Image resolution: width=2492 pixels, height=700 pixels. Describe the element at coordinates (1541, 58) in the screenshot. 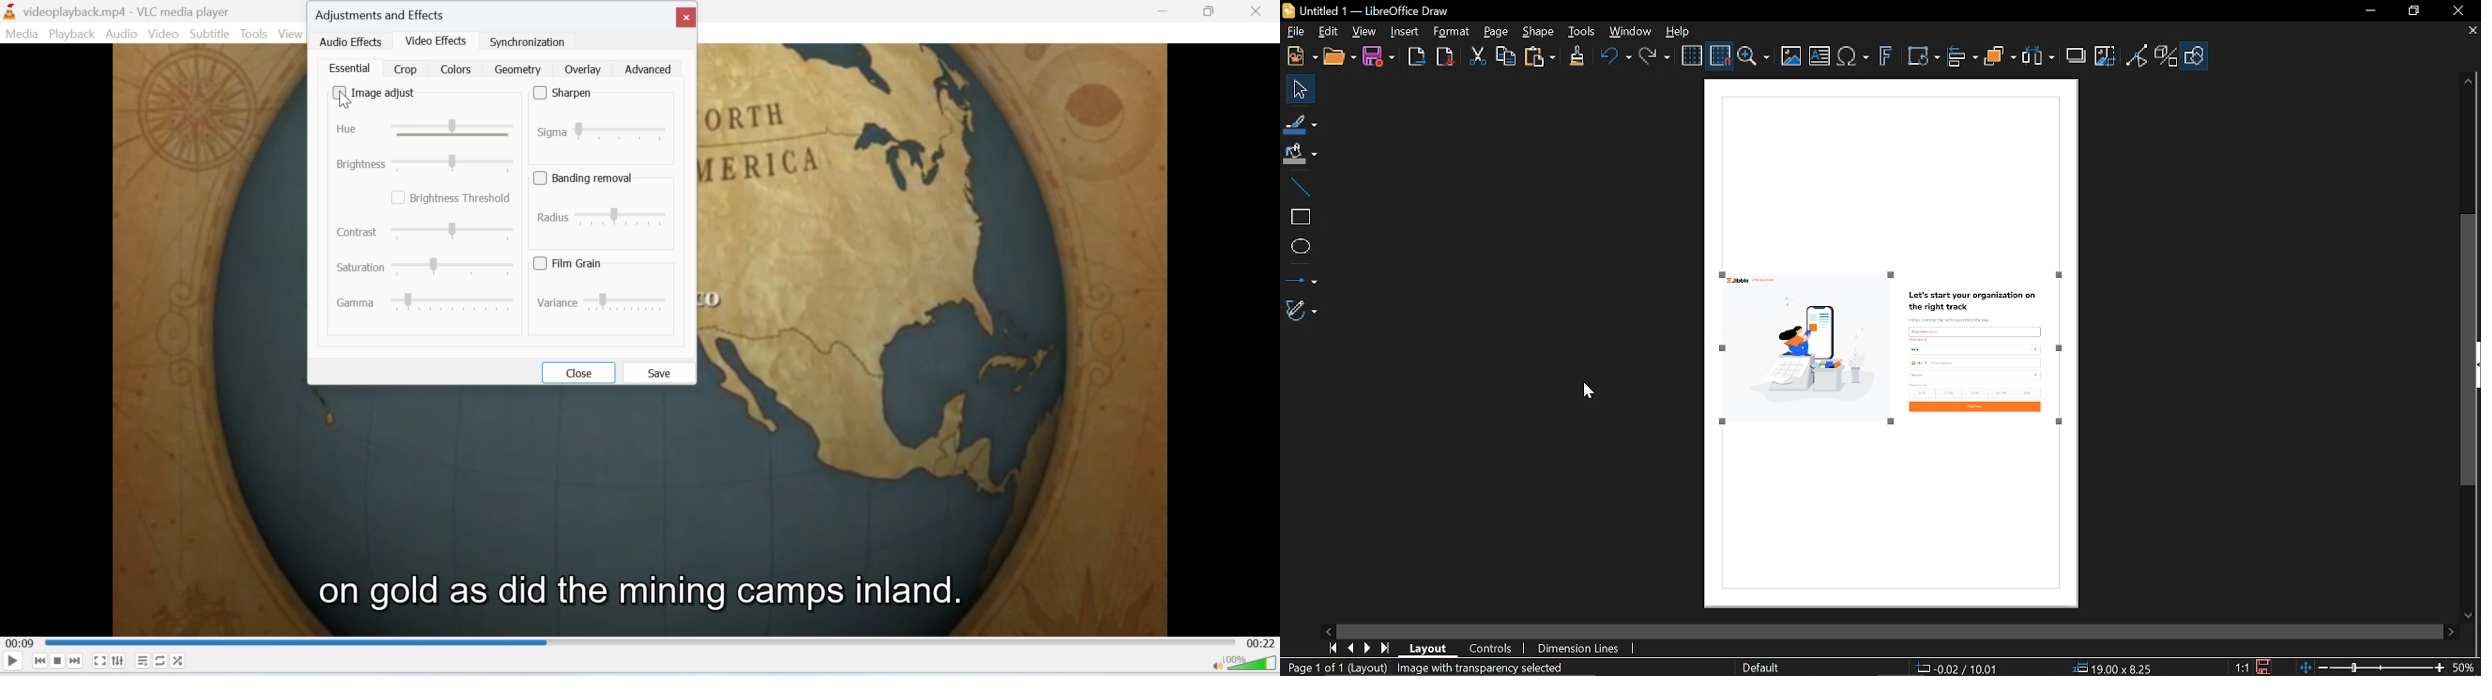

I see `Paste` at that location.